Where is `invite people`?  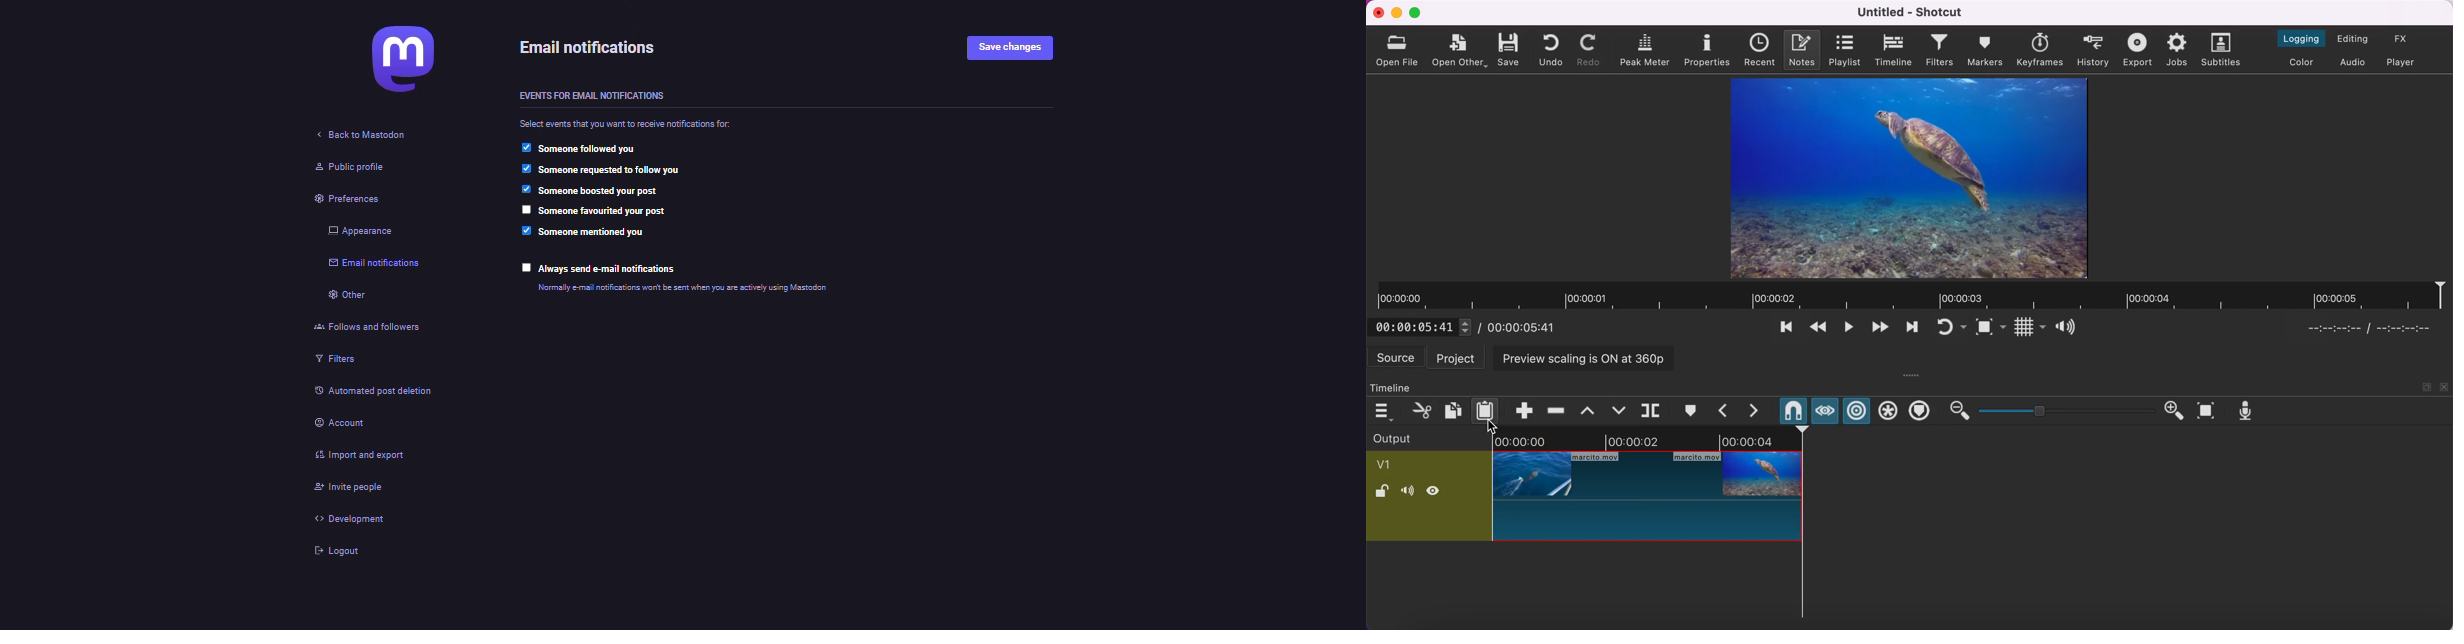
invite people is located at coordinates (342, 486).